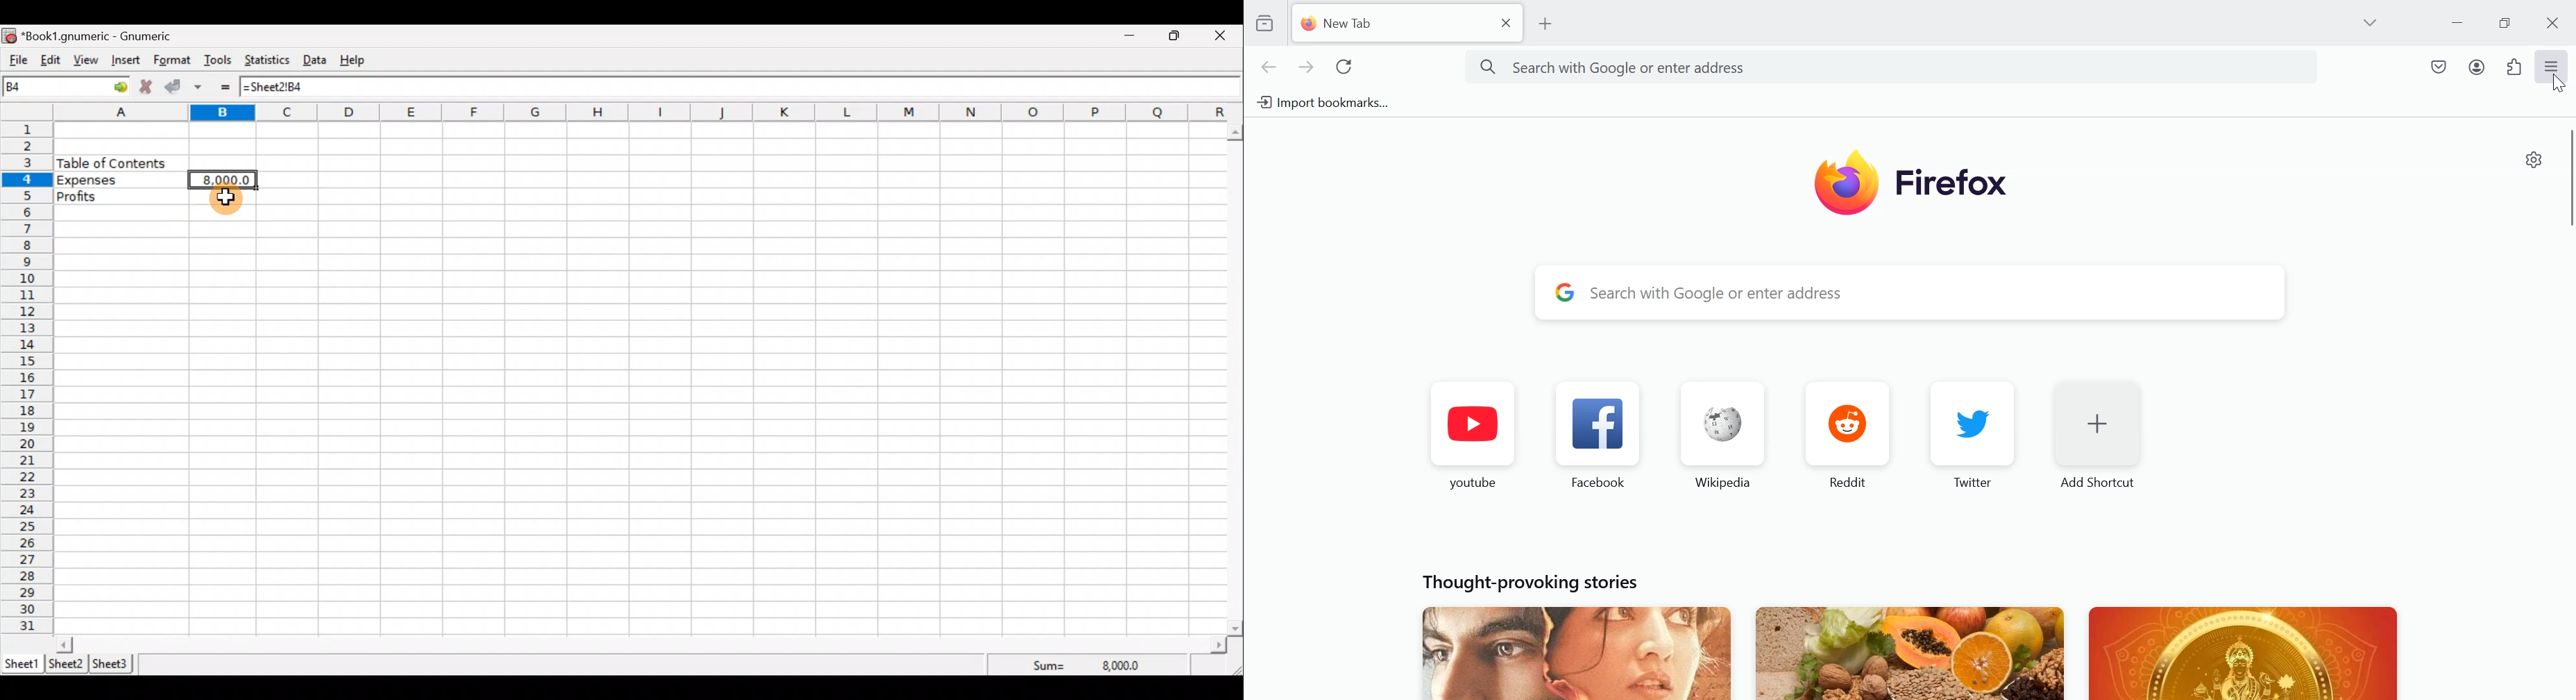 The height and width of the screenshot is (700, 2576). I want to click on icon, so click(10, 36).